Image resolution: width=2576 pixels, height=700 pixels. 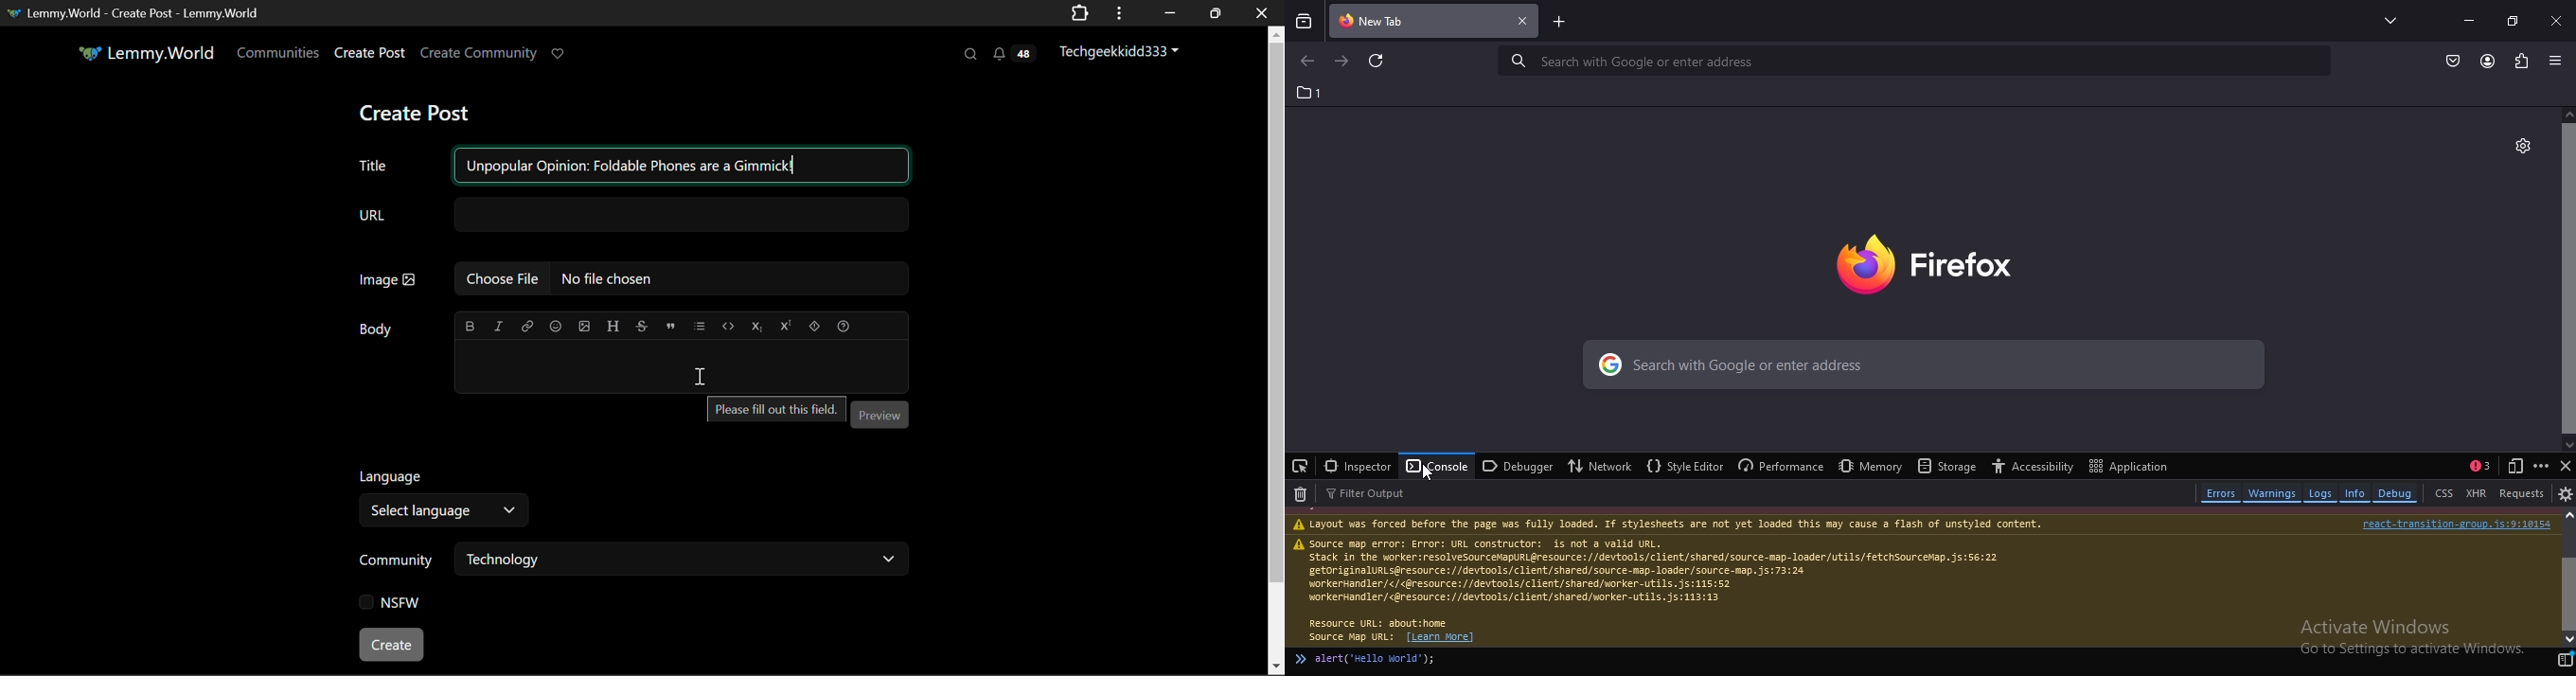 What do you see at coordinates (1781, 464) in the screenshot?
I see `performance` at bounding box center [1781, 464].